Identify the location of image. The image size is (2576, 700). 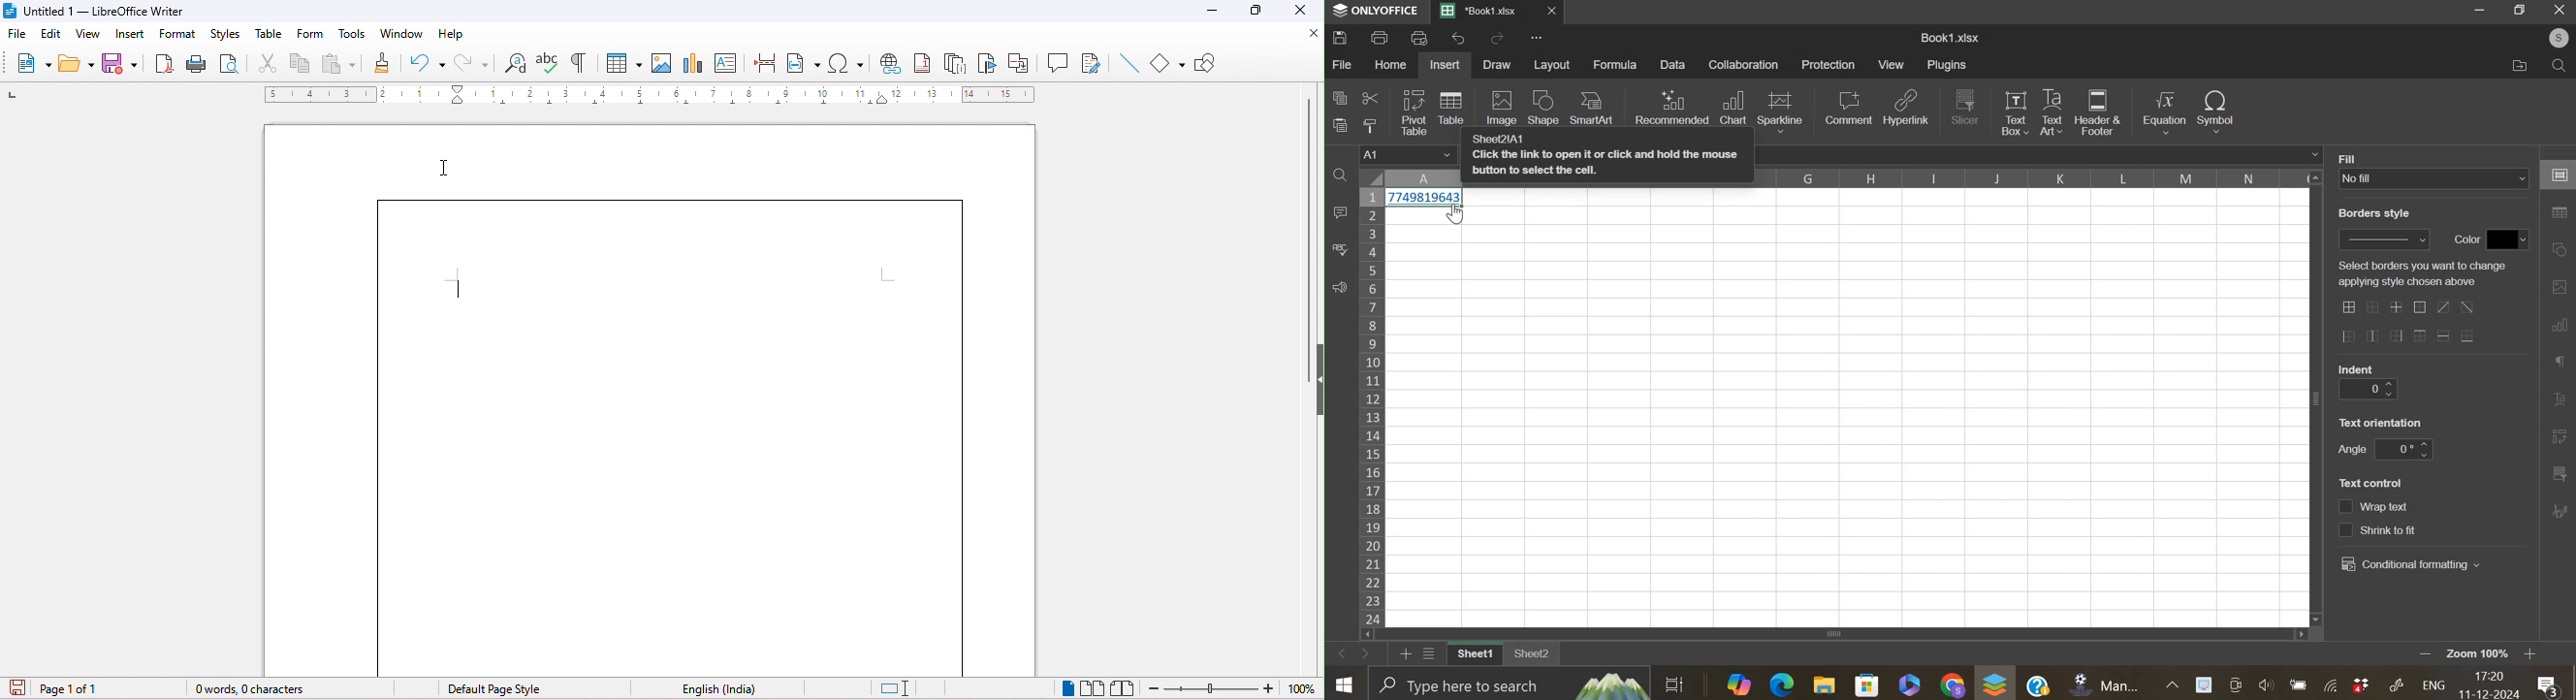
(1504, 107).